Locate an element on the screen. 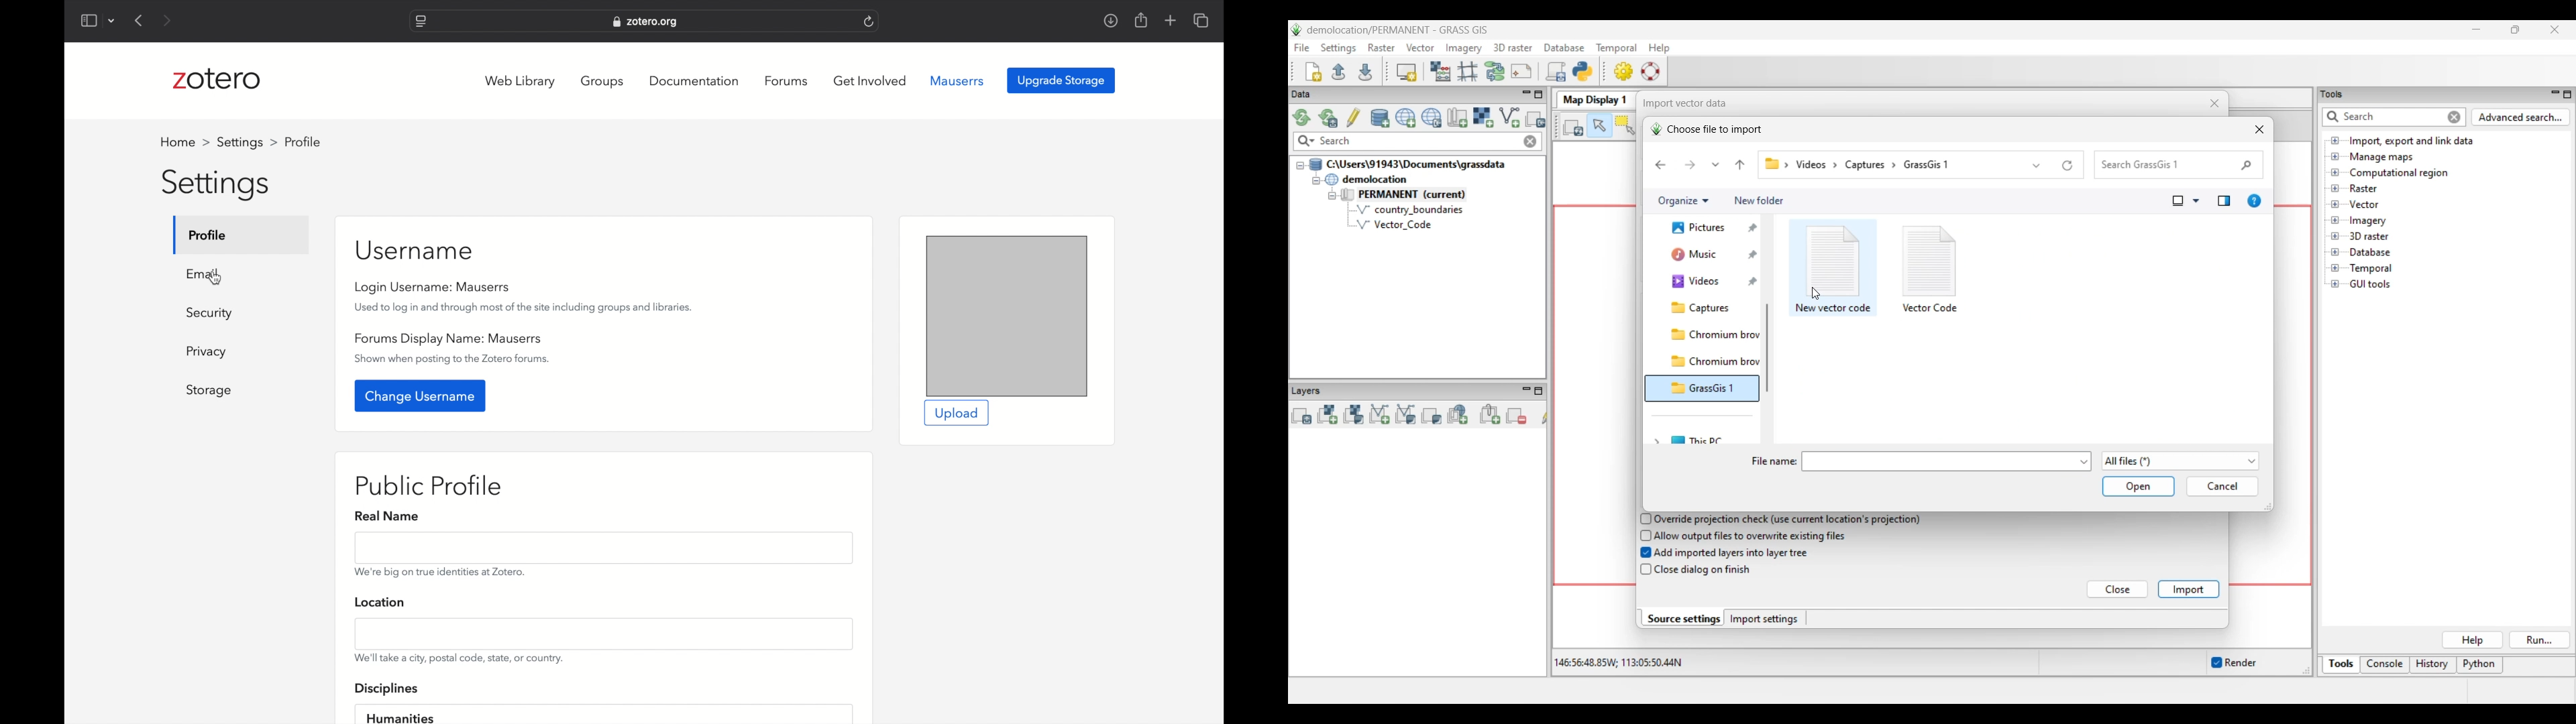 The height and width of the screenshot is (728, 2576). Database menu is located at coordinates (1564, 48).